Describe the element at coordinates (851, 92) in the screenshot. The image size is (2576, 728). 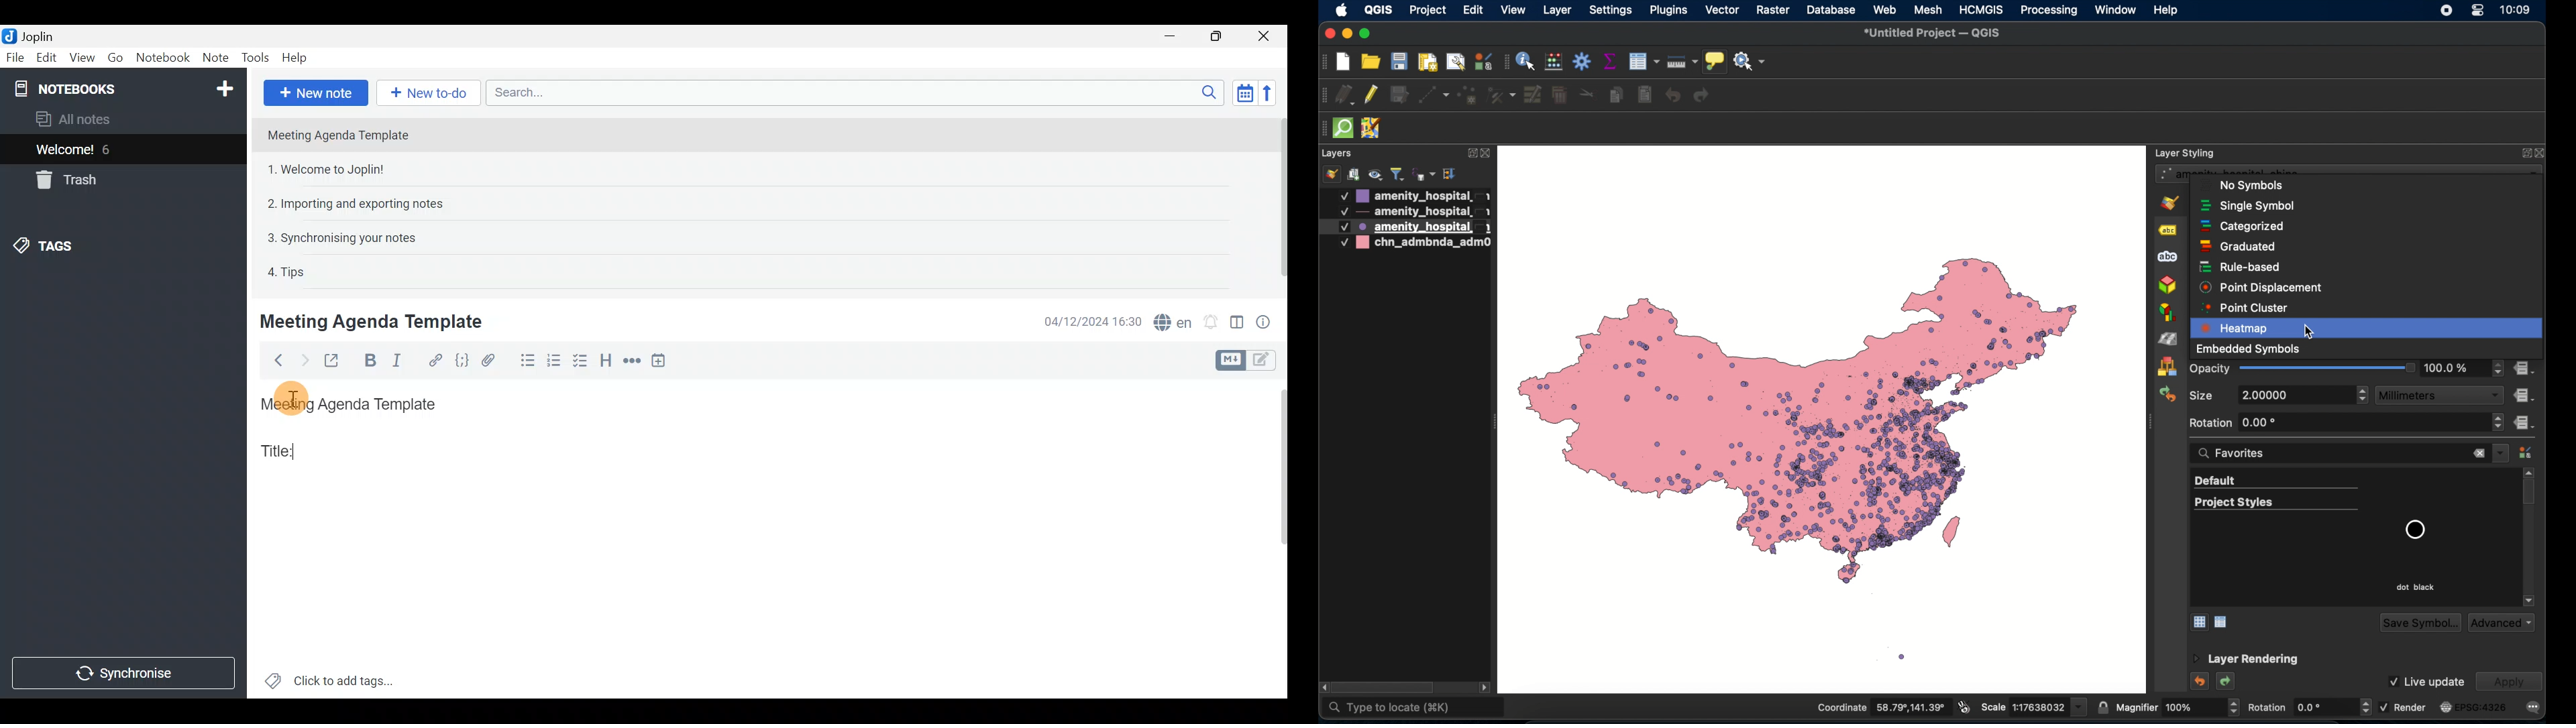
I see `Search bar` at that location.